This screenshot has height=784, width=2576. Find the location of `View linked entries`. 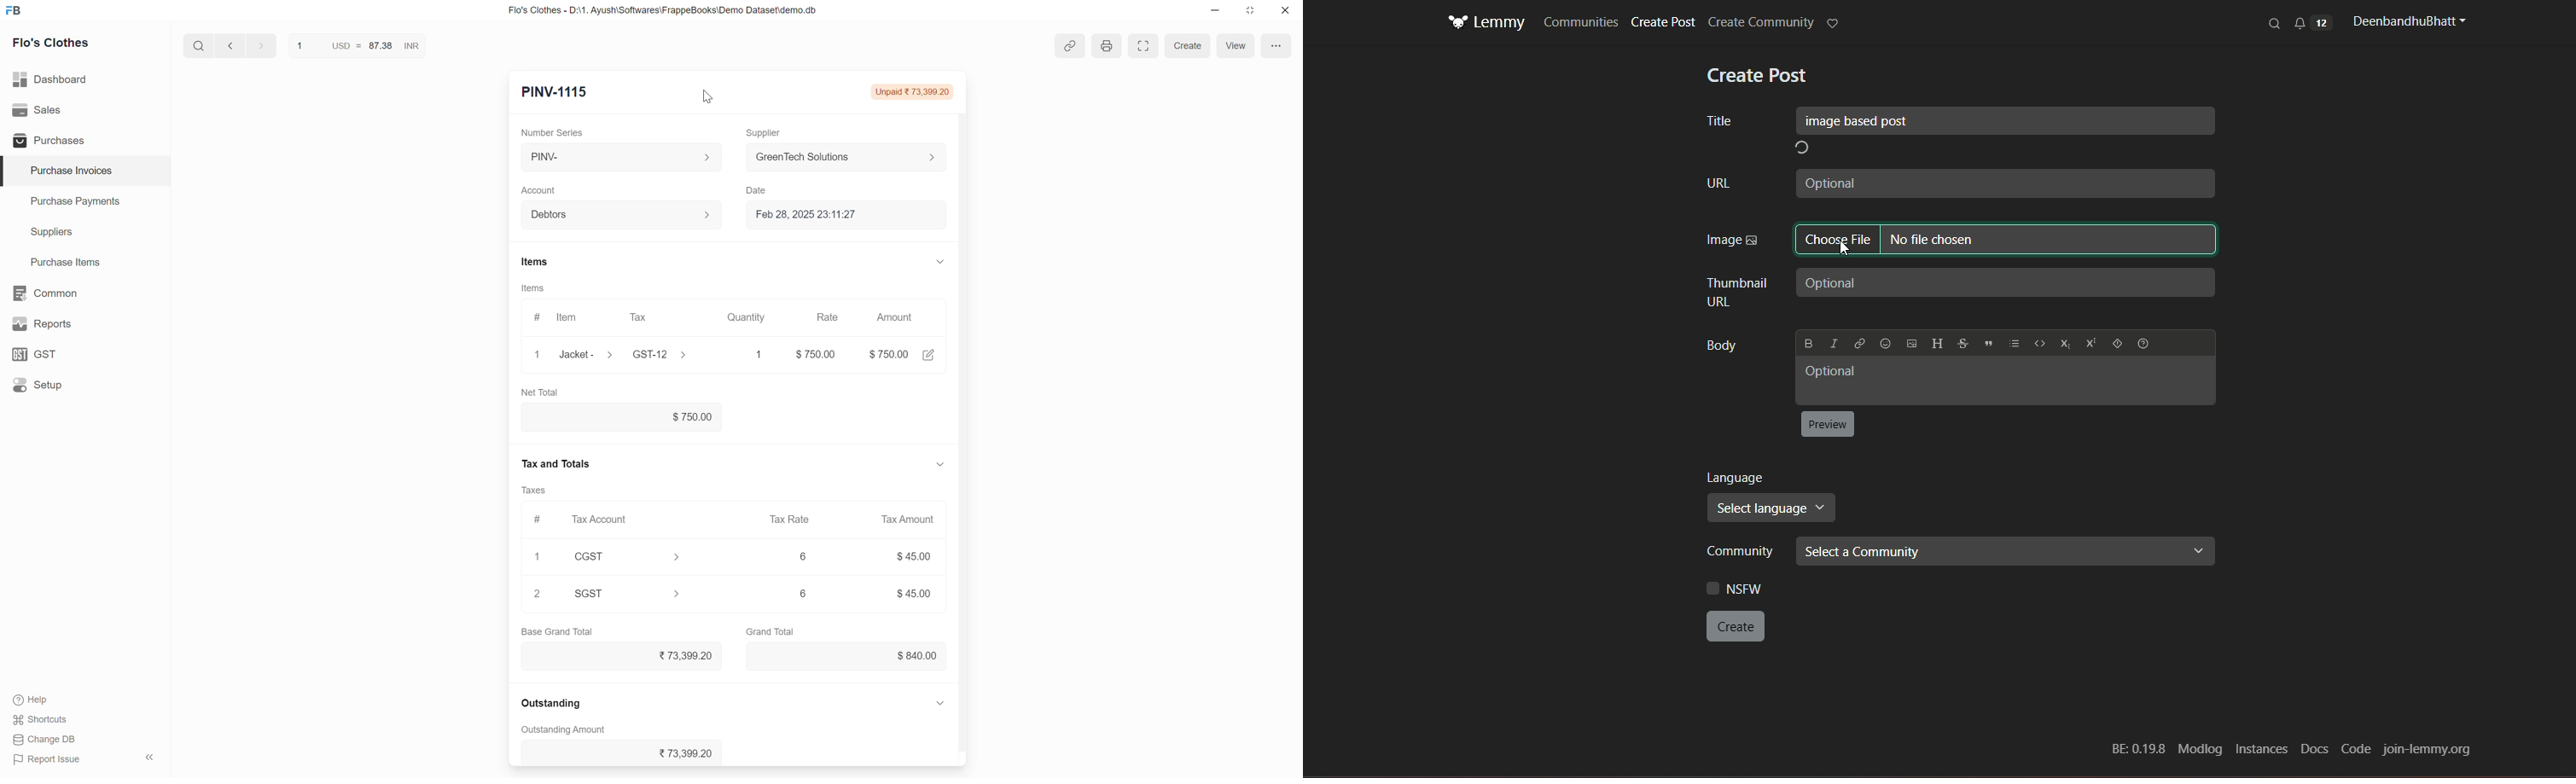

View linked entries is located at coordinates (1071, 45).